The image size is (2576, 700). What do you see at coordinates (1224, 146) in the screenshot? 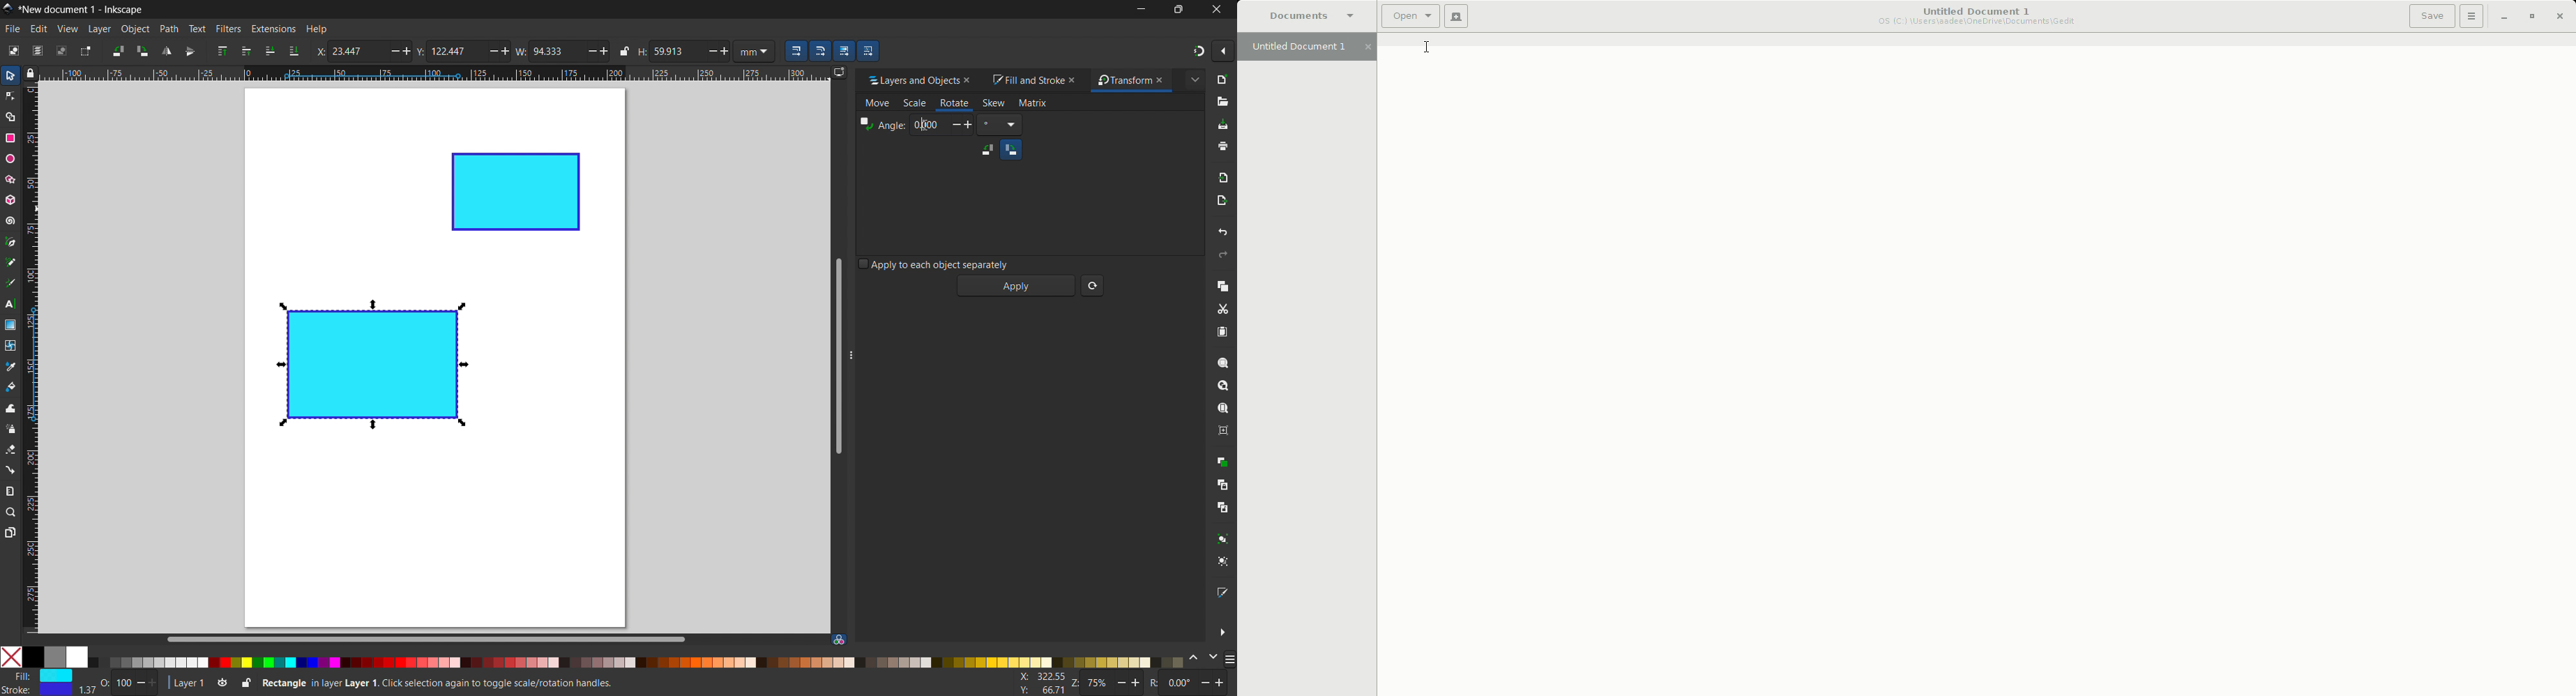
I see `print` at bounding box center [1224, 146].